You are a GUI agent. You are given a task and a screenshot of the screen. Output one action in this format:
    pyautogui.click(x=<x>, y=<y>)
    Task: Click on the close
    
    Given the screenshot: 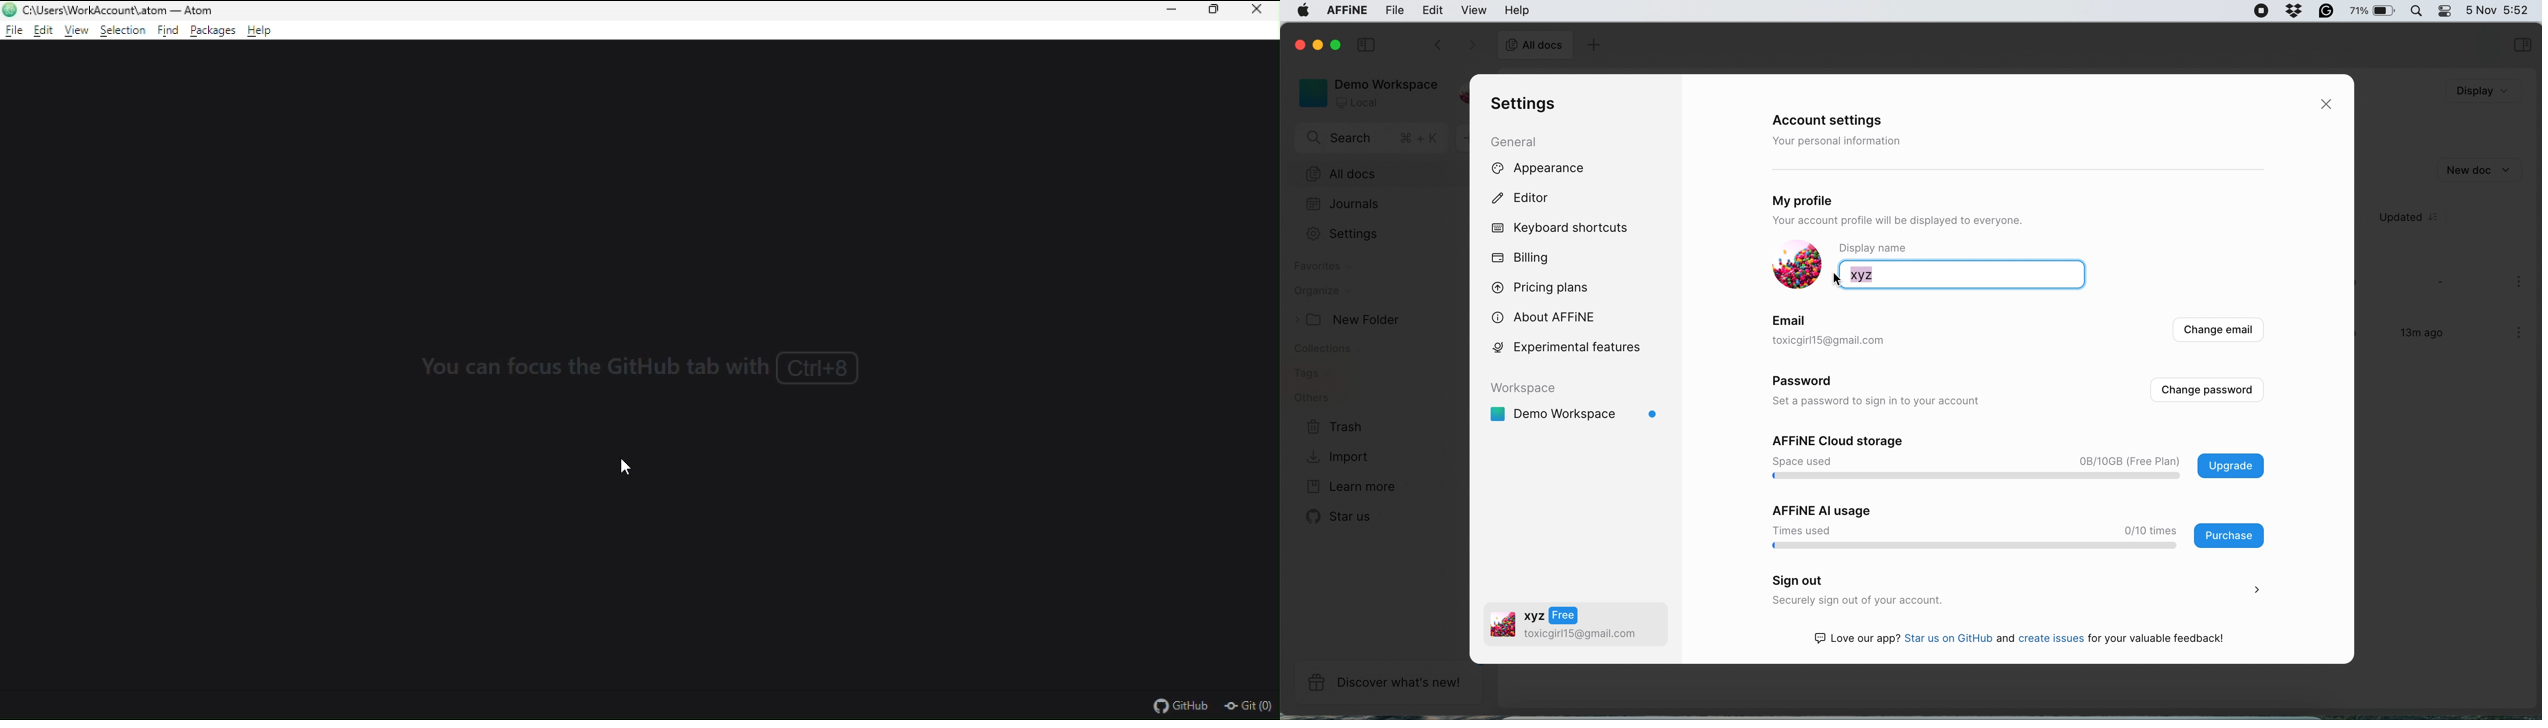 What is the action you would take?
    pyautogui.click(x=1298, y=44)
    